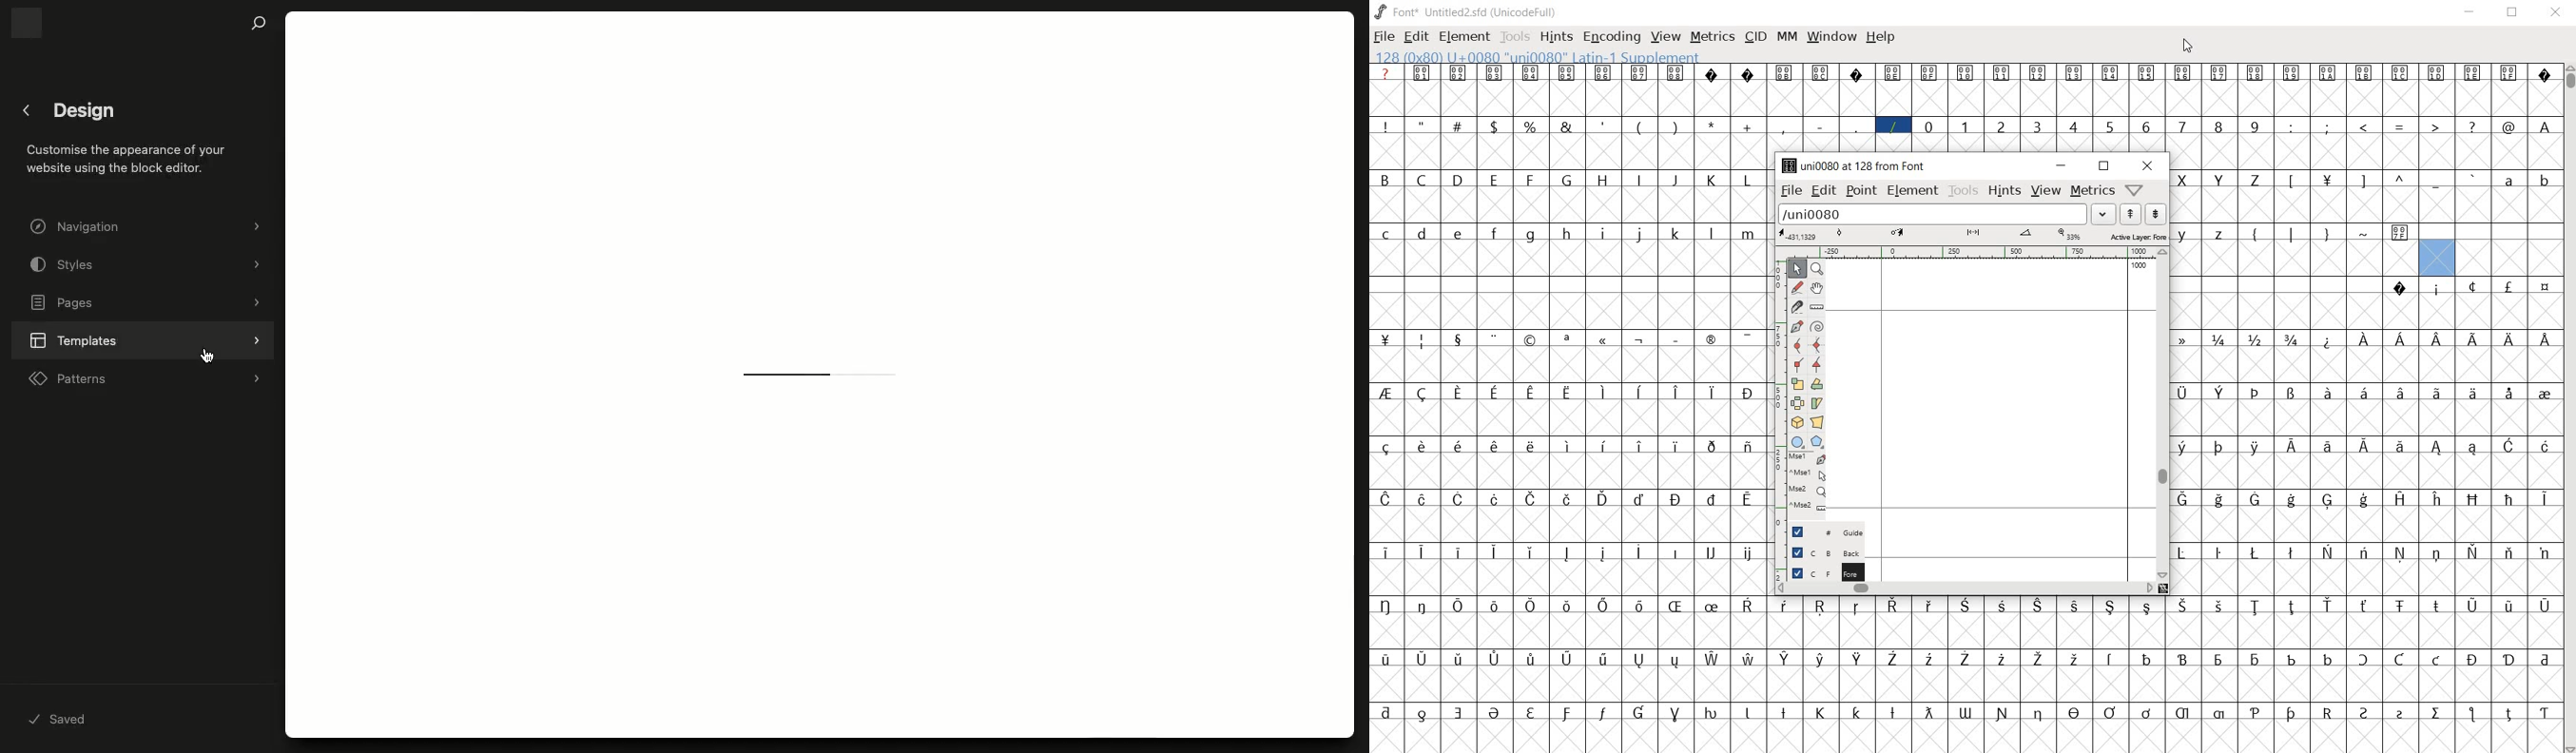  Describe the element at coordinates (144, 263) in the screenshot. I see `Styles` at that location.